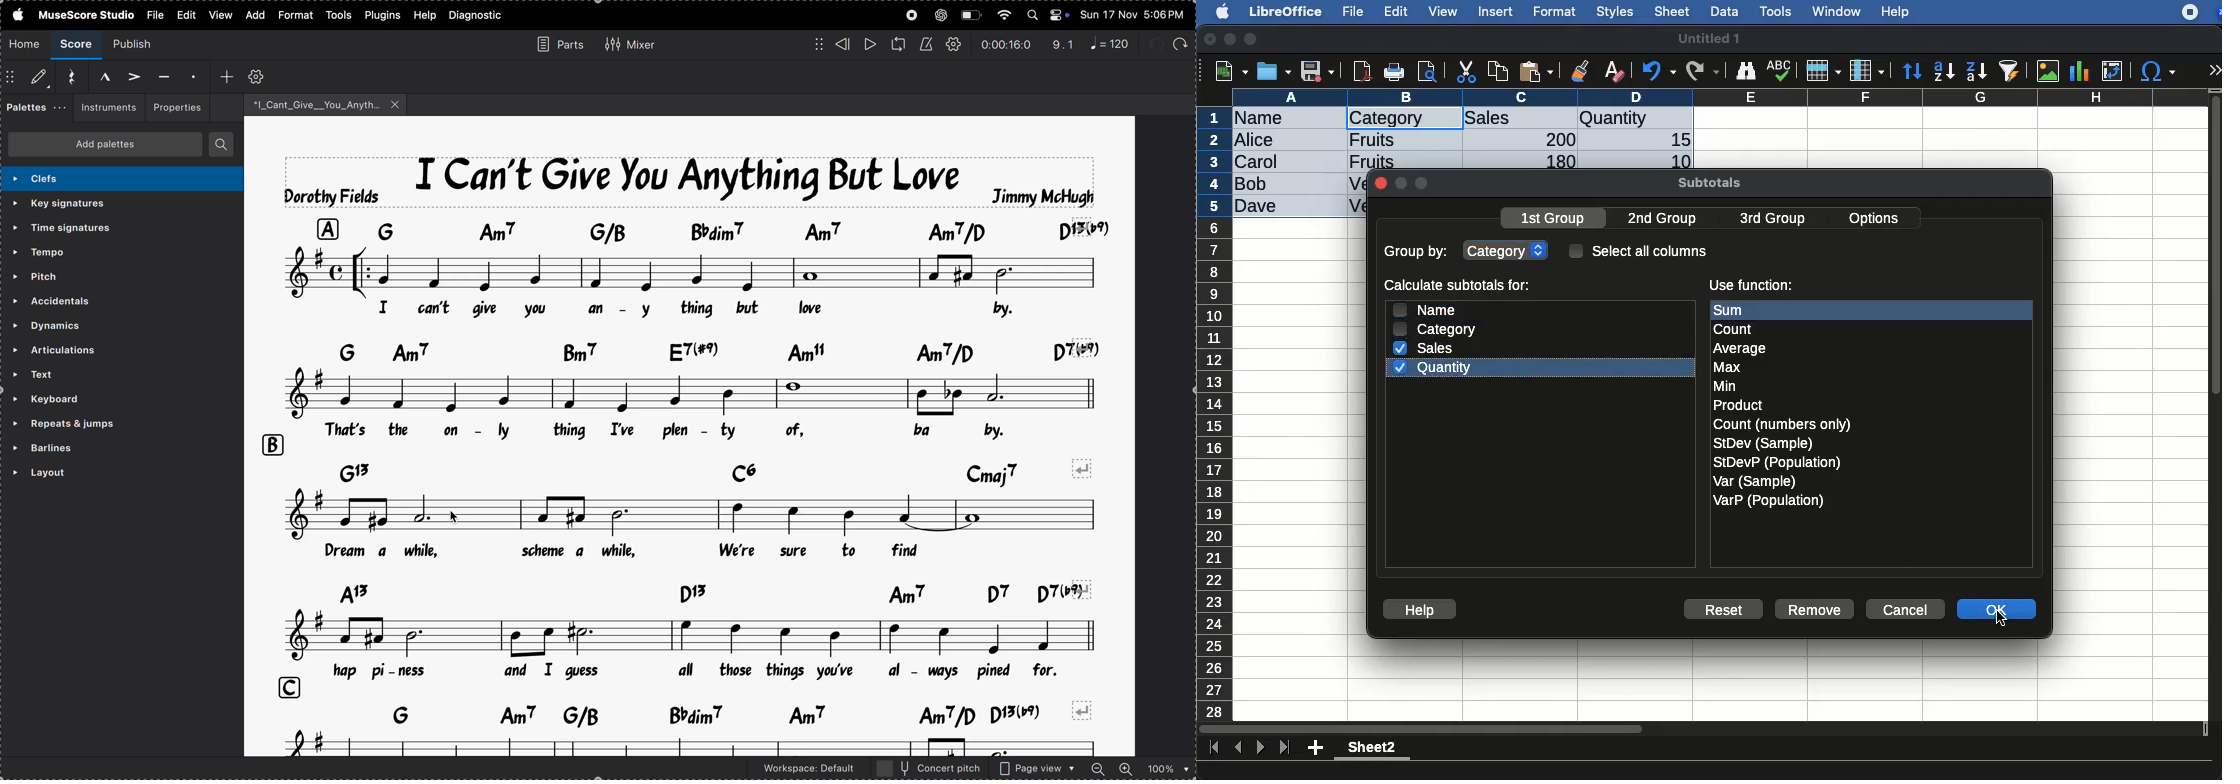 The image size is (2240, 784). Describe the element at coordinates (1373, 139) in the screenshot. I see `Fruits` at that location.